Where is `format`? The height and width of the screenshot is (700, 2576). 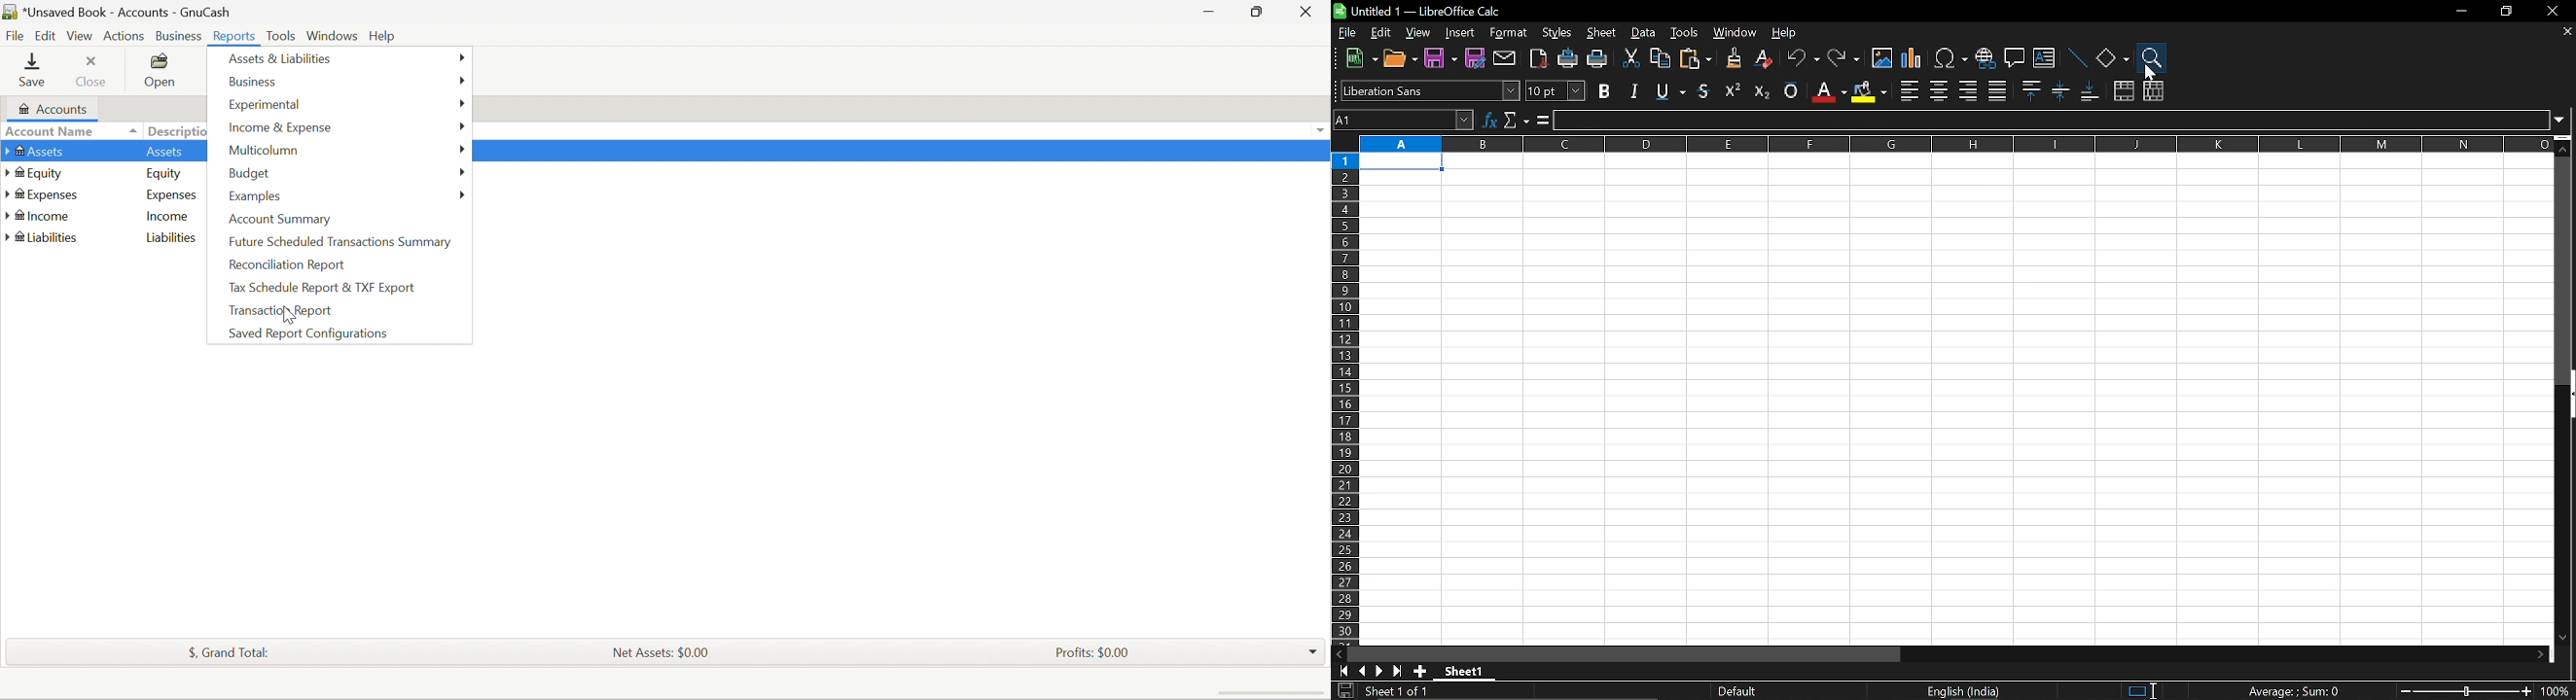
format is located at coordinates (1508, 34).